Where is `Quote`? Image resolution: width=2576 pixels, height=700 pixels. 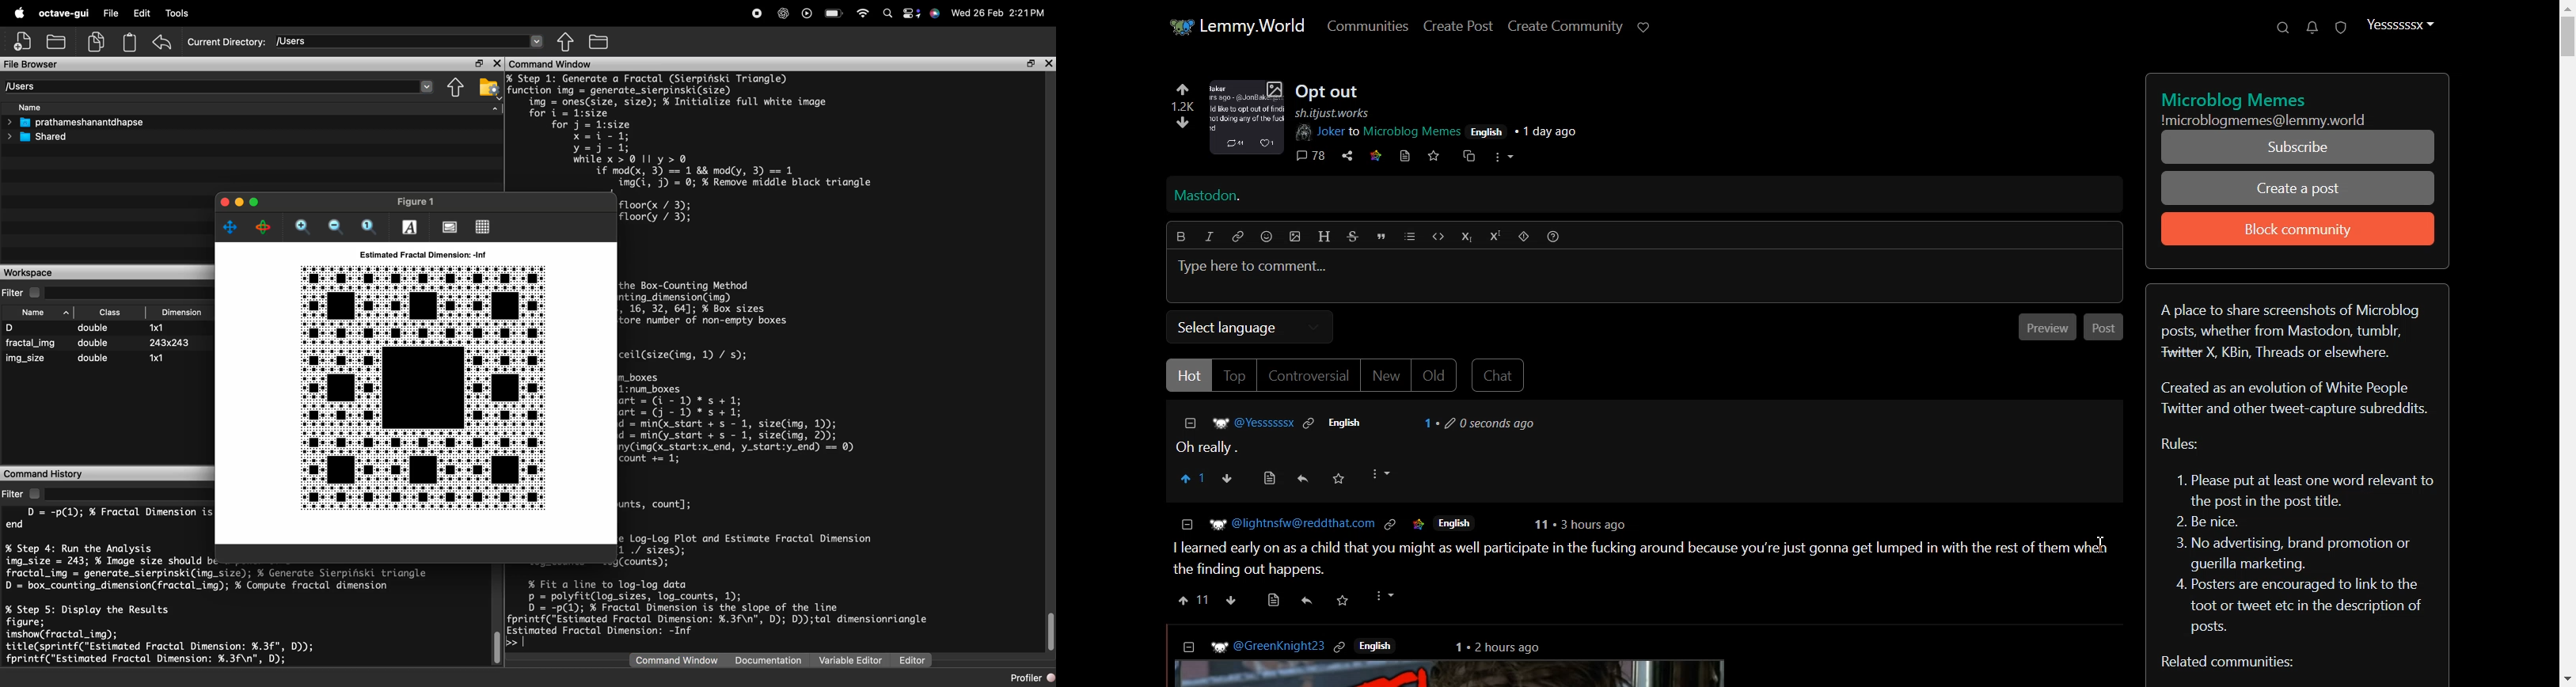 Quote is located at coordinates (1381, 236).